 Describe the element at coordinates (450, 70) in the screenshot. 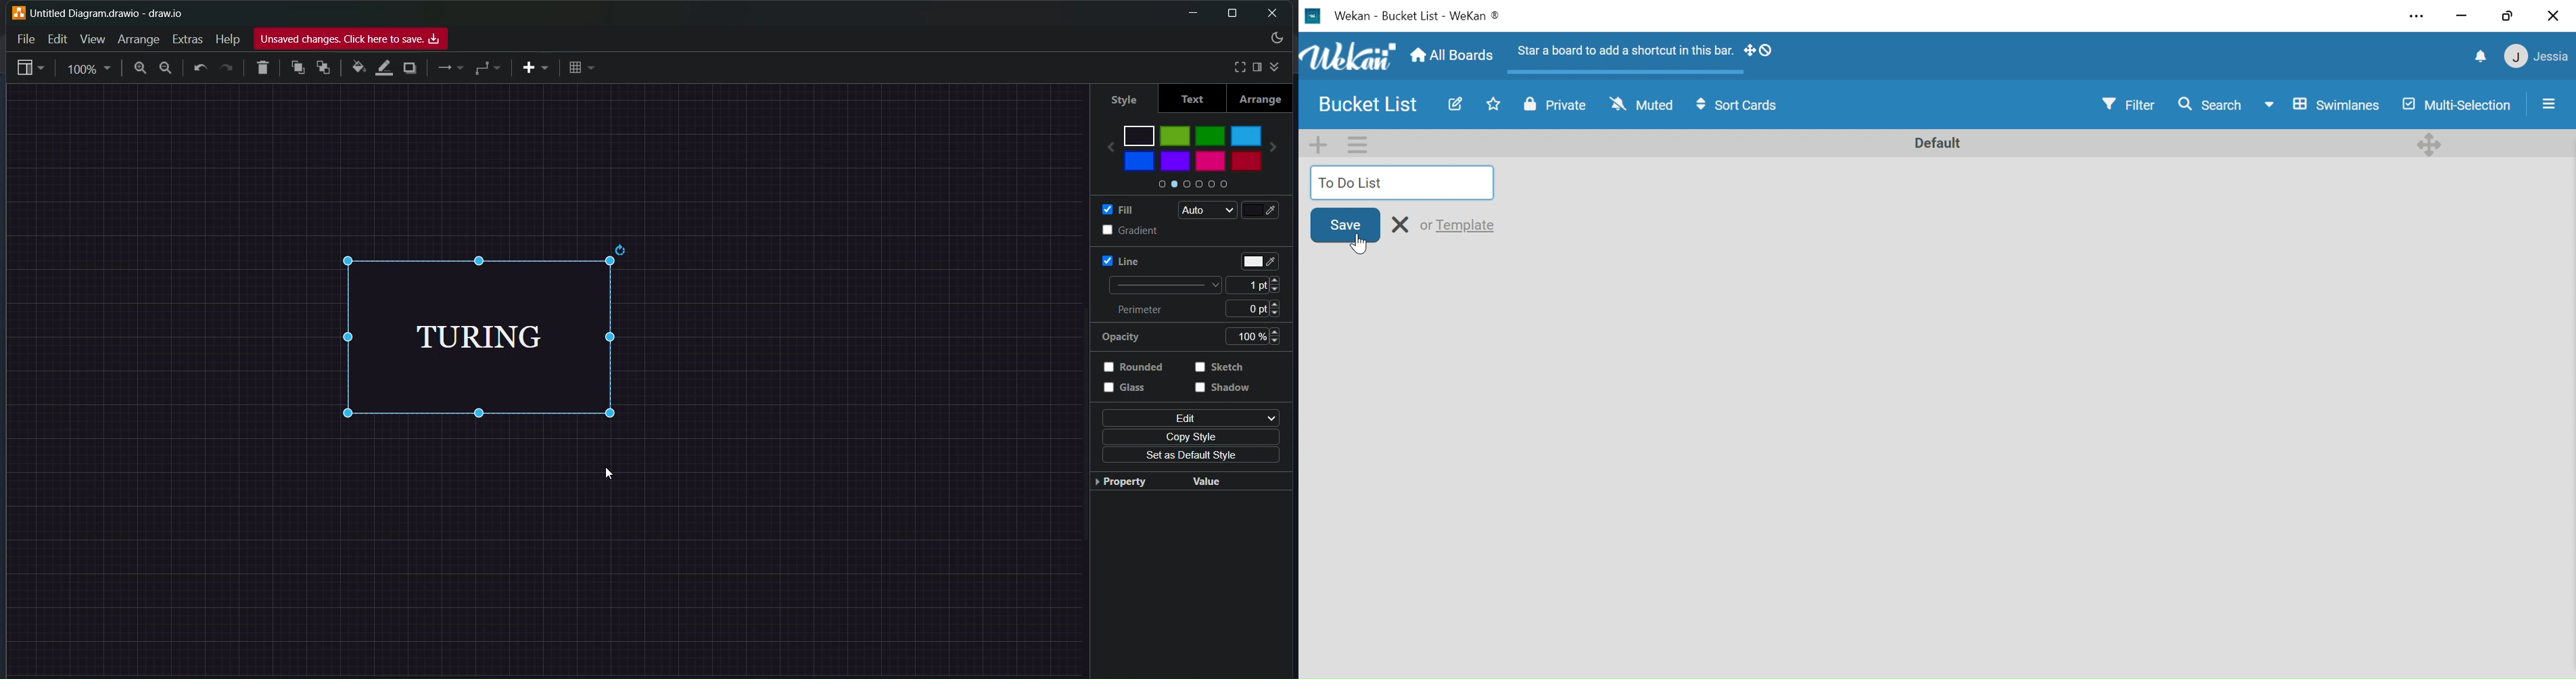

I see `lines` at that location.